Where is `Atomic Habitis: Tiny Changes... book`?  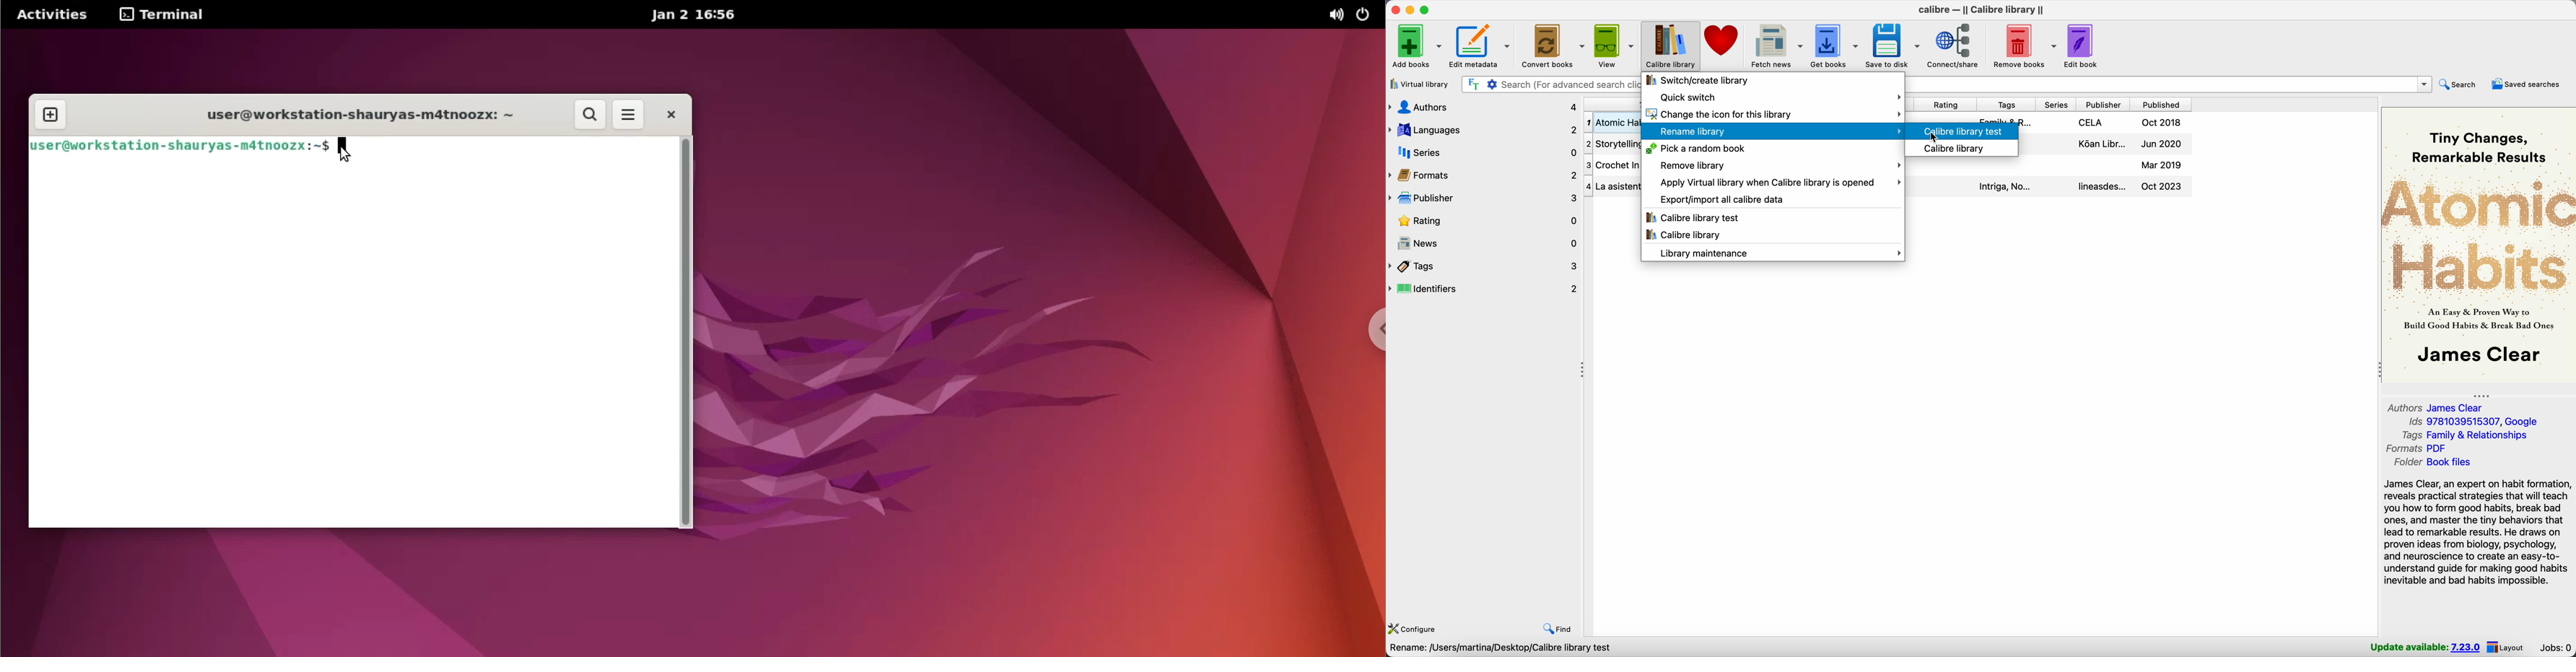 Atomic Habitis: Tiny Changes... book is located at coordinates (1613, 123).